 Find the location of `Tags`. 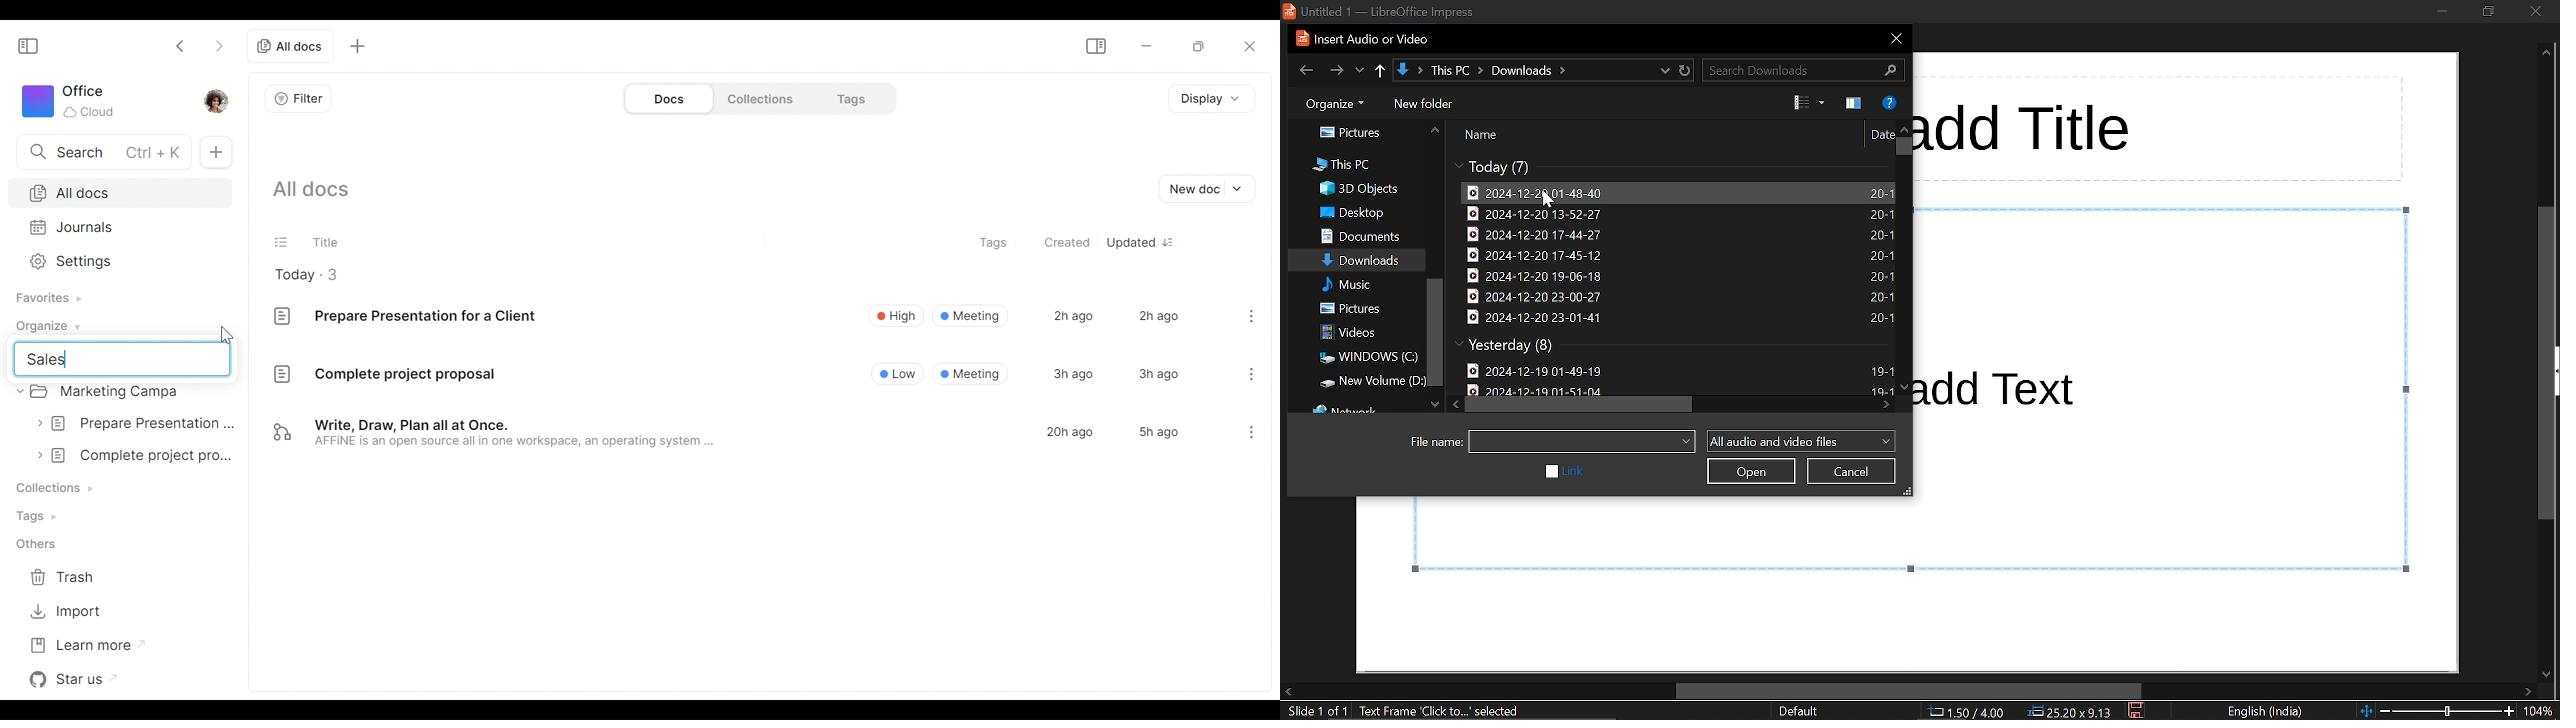

Tags is located at coordinates (850, 98).